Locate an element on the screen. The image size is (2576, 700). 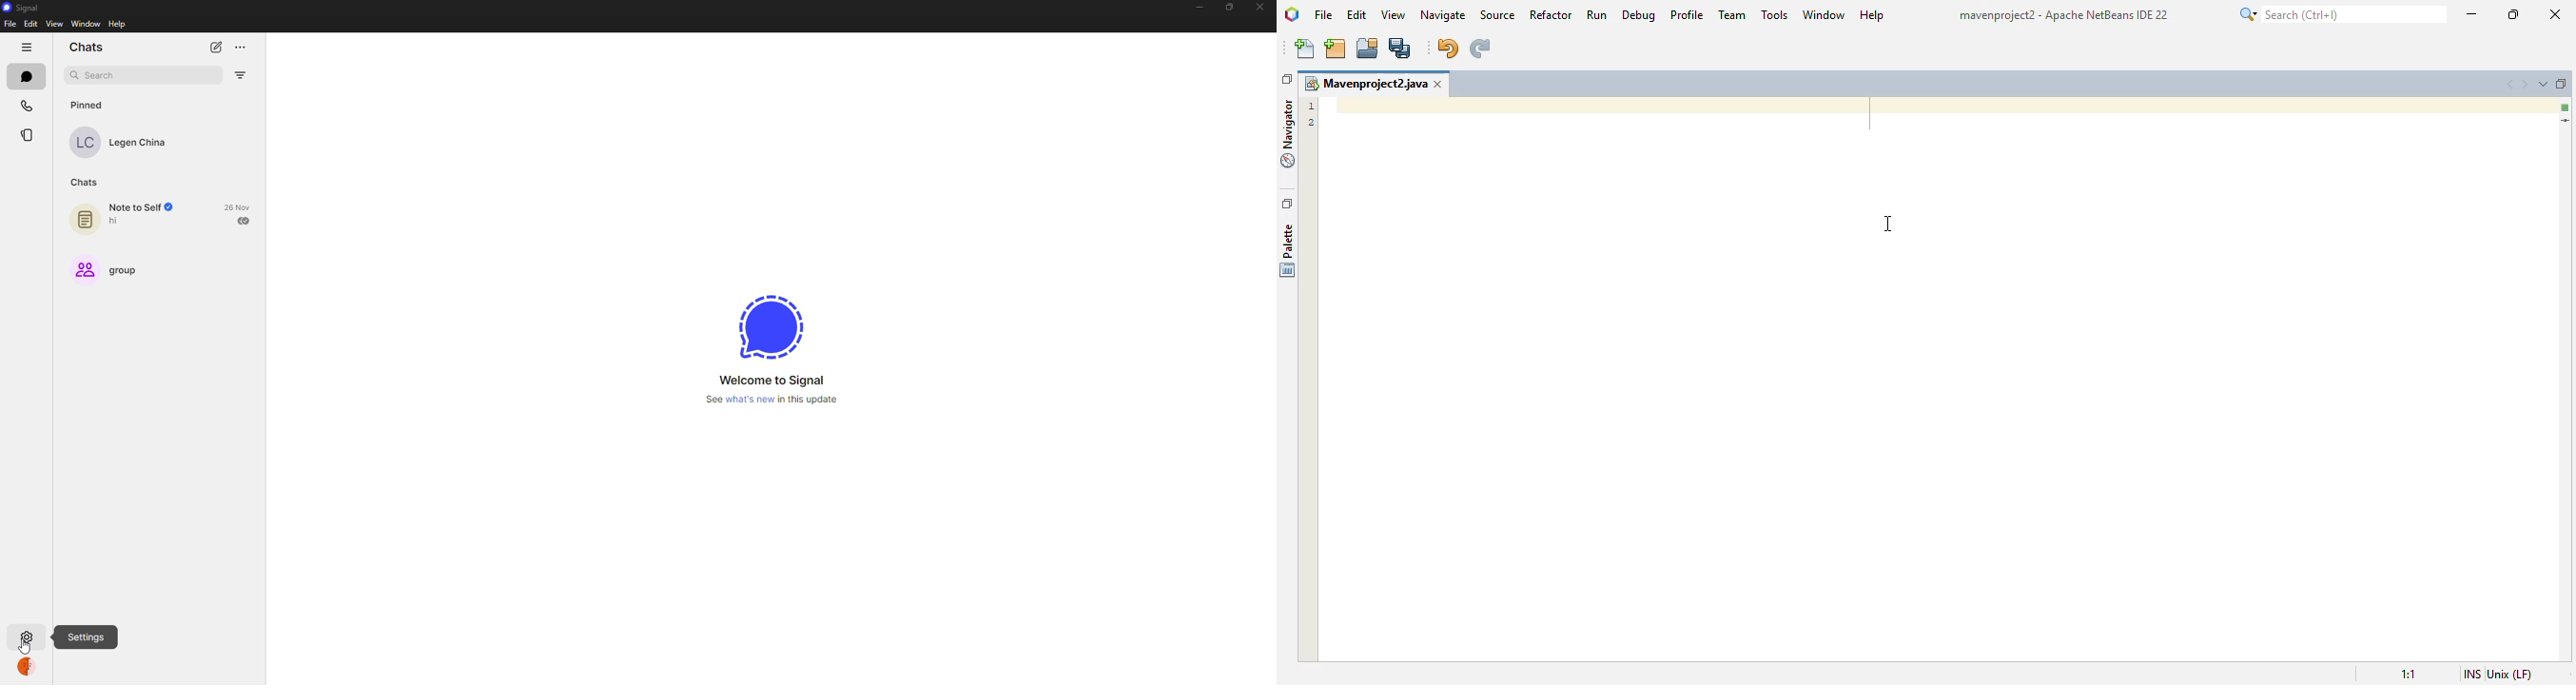
view is located at coordinates (1395, 14).